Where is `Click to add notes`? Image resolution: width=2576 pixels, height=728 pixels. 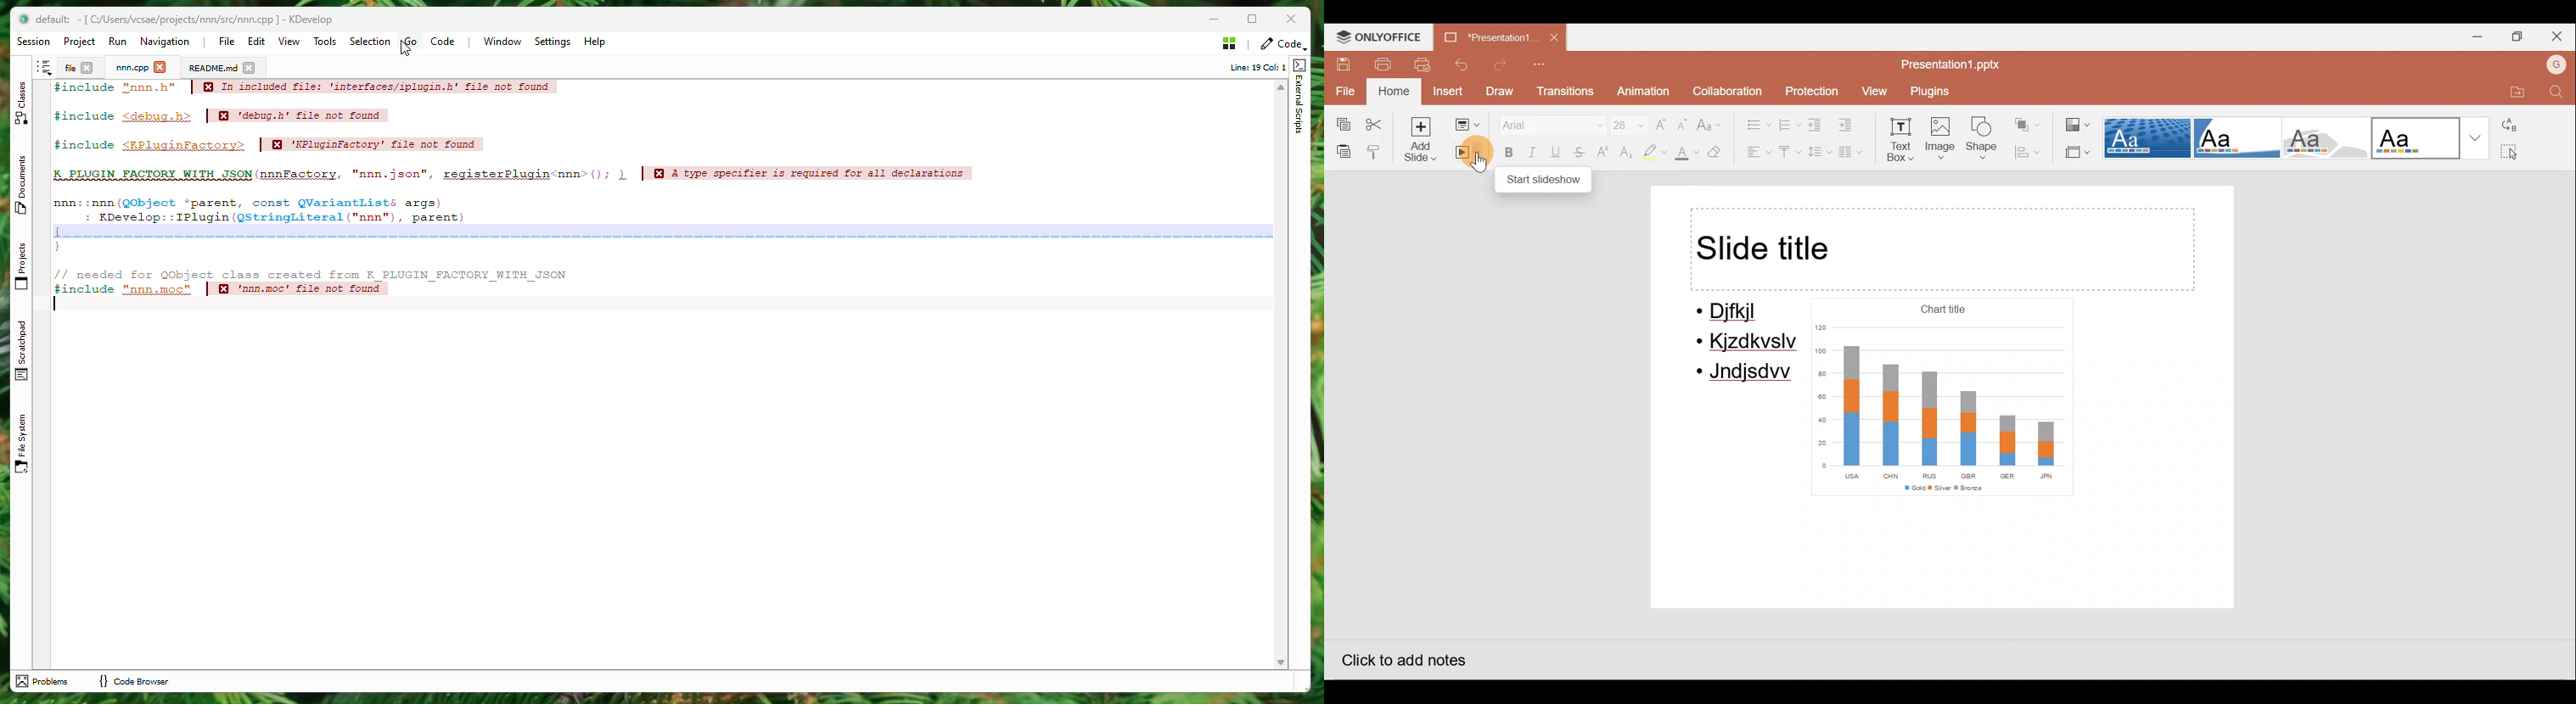 Click to add notes is located at coordinates (1402, 659).